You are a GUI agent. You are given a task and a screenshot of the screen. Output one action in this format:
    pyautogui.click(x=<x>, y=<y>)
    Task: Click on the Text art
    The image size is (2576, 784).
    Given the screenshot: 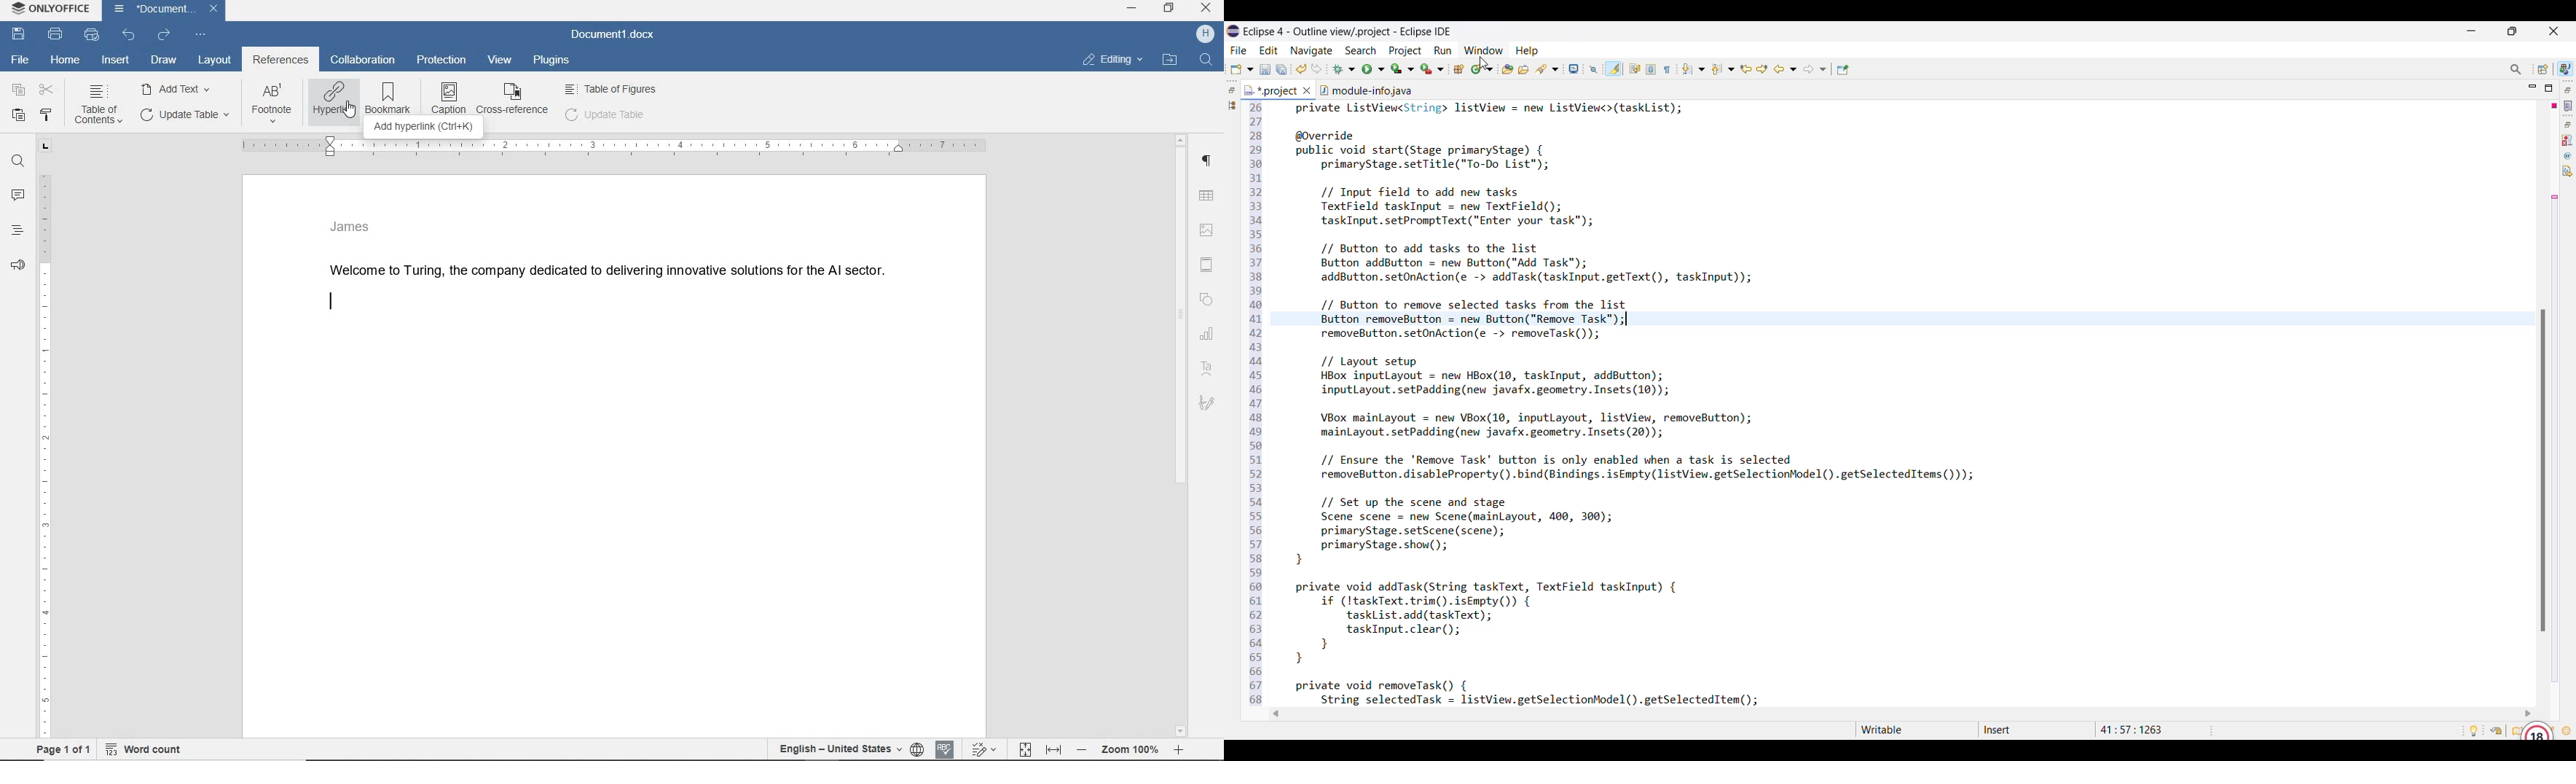 What is the action you would take?
    pyautogui.click(x=1210, y=367)
    